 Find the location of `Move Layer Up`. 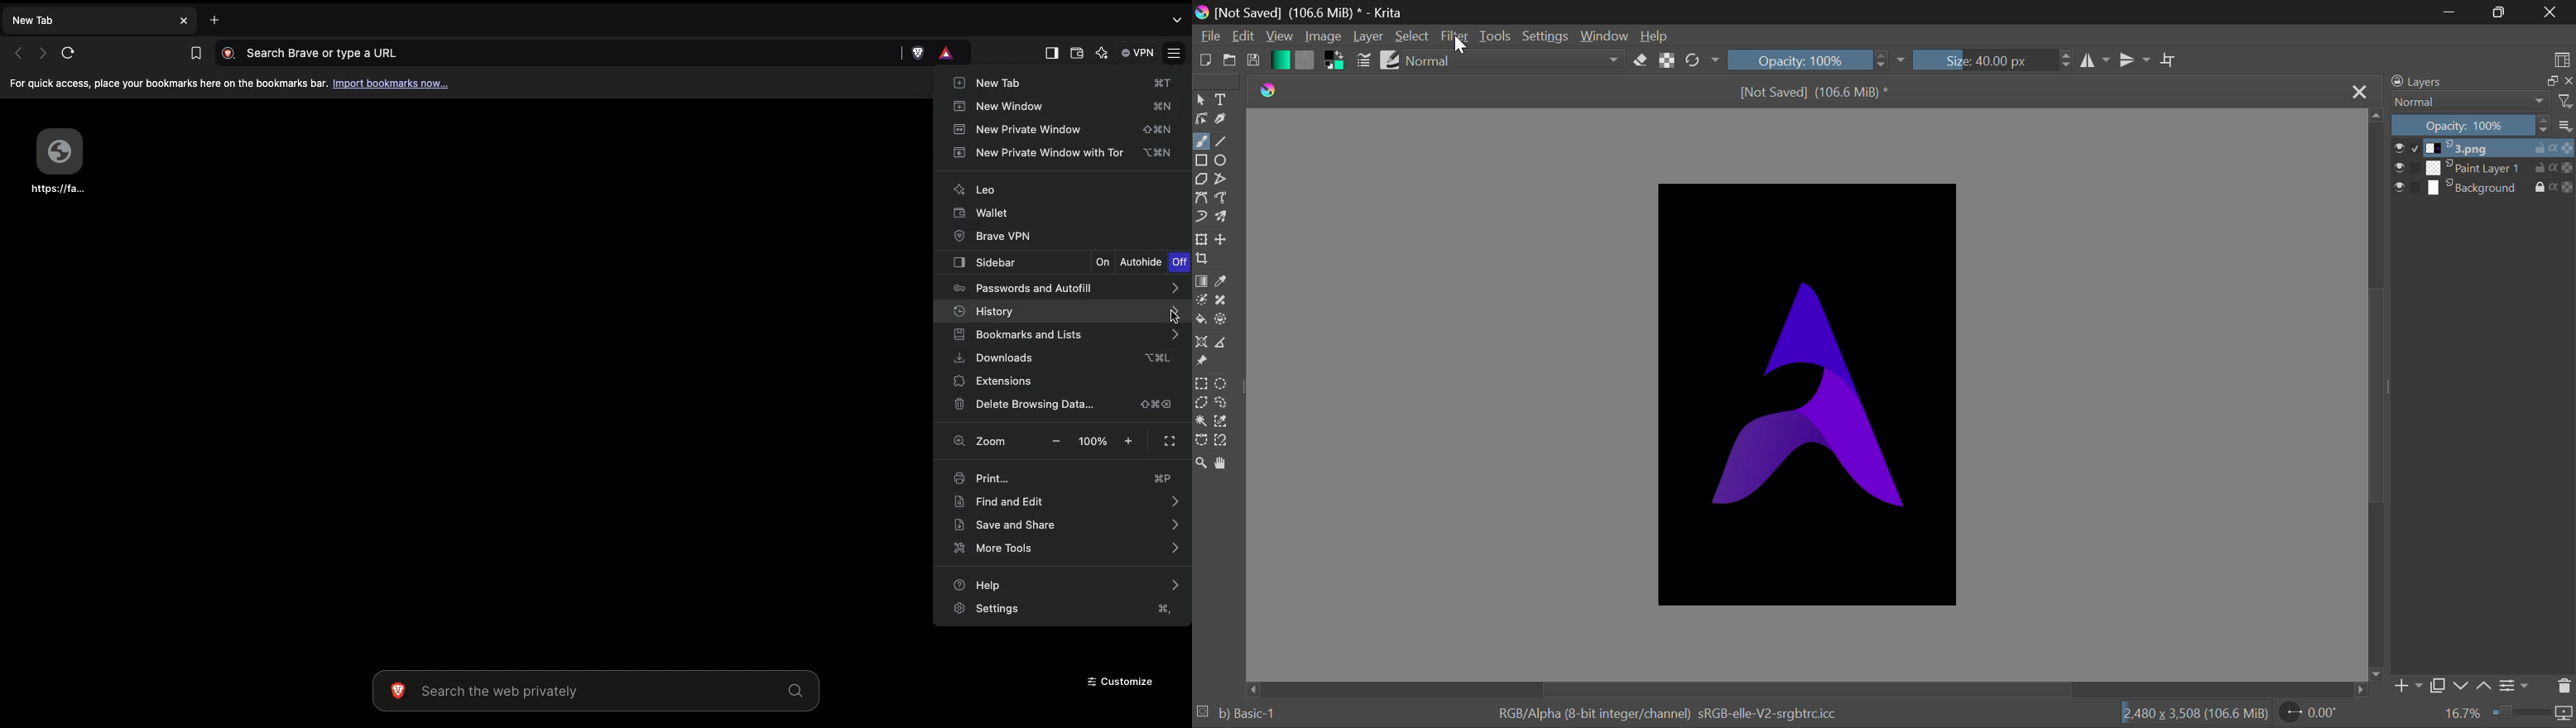

Move Layer Up is located at coordinates (2487, 685).